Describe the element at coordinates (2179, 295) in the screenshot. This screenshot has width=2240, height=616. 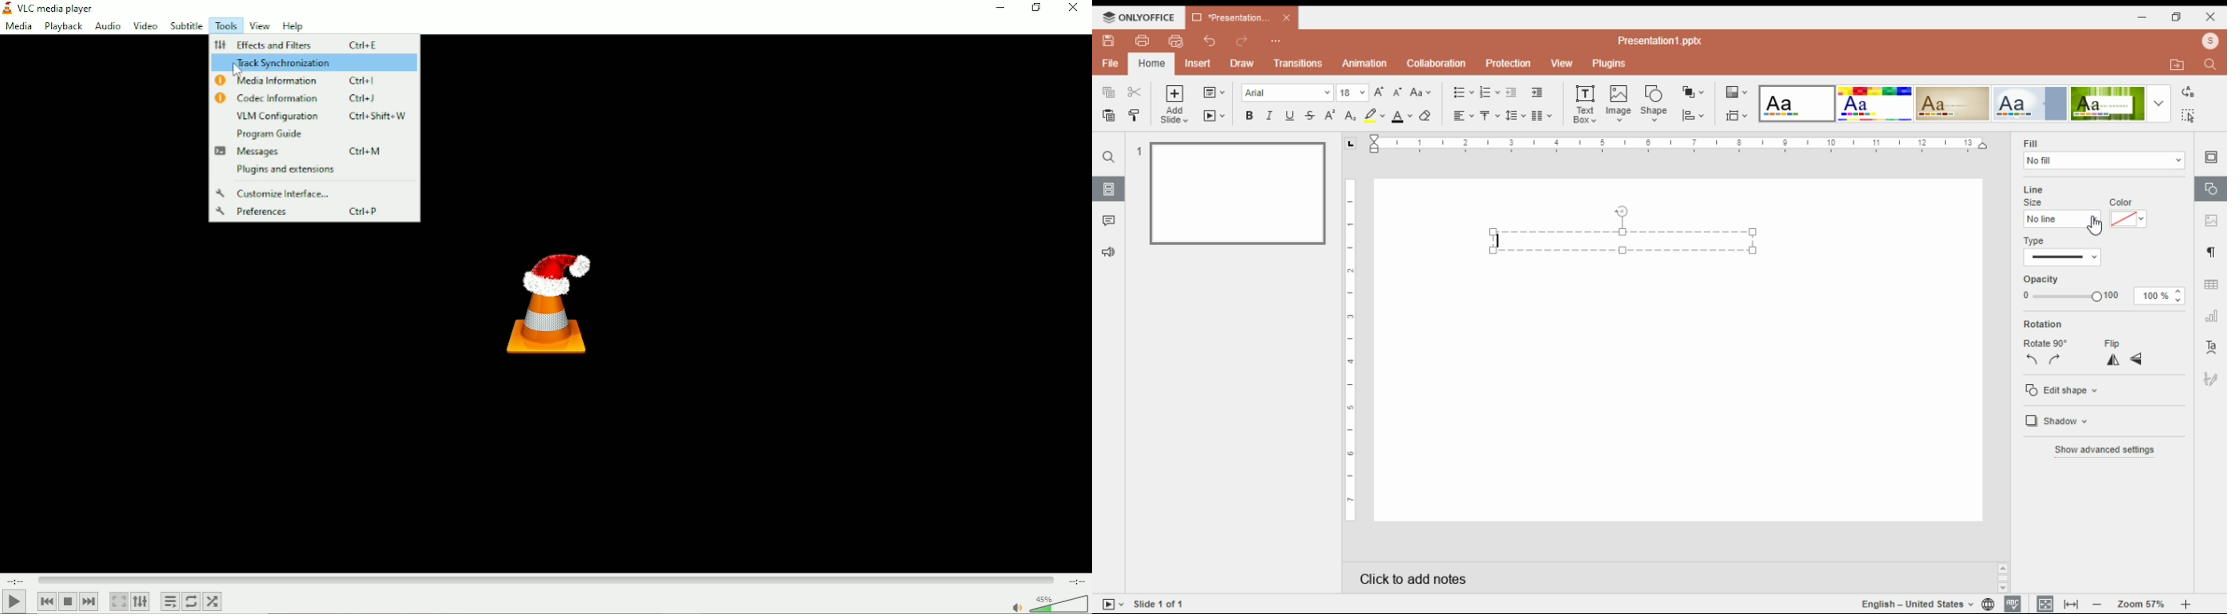
I see `increase/decrease opacity` at that location.